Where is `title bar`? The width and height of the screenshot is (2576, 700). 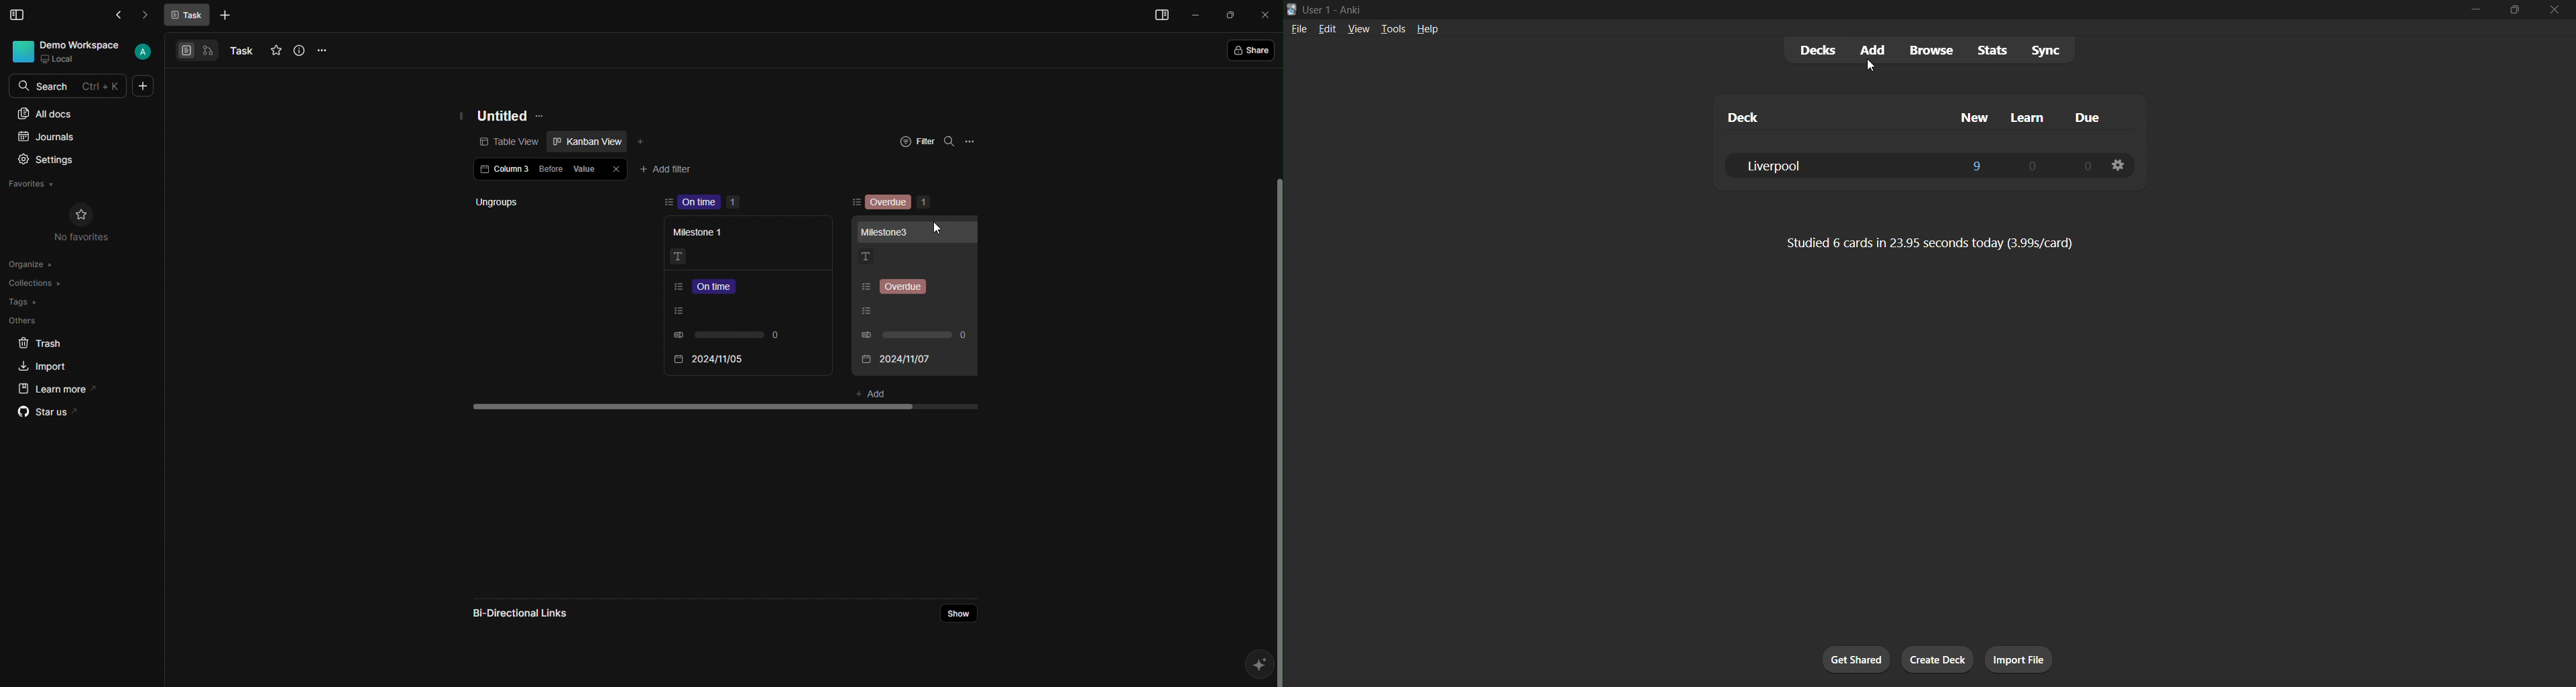
title bar is located at coordinates (1849, 9).